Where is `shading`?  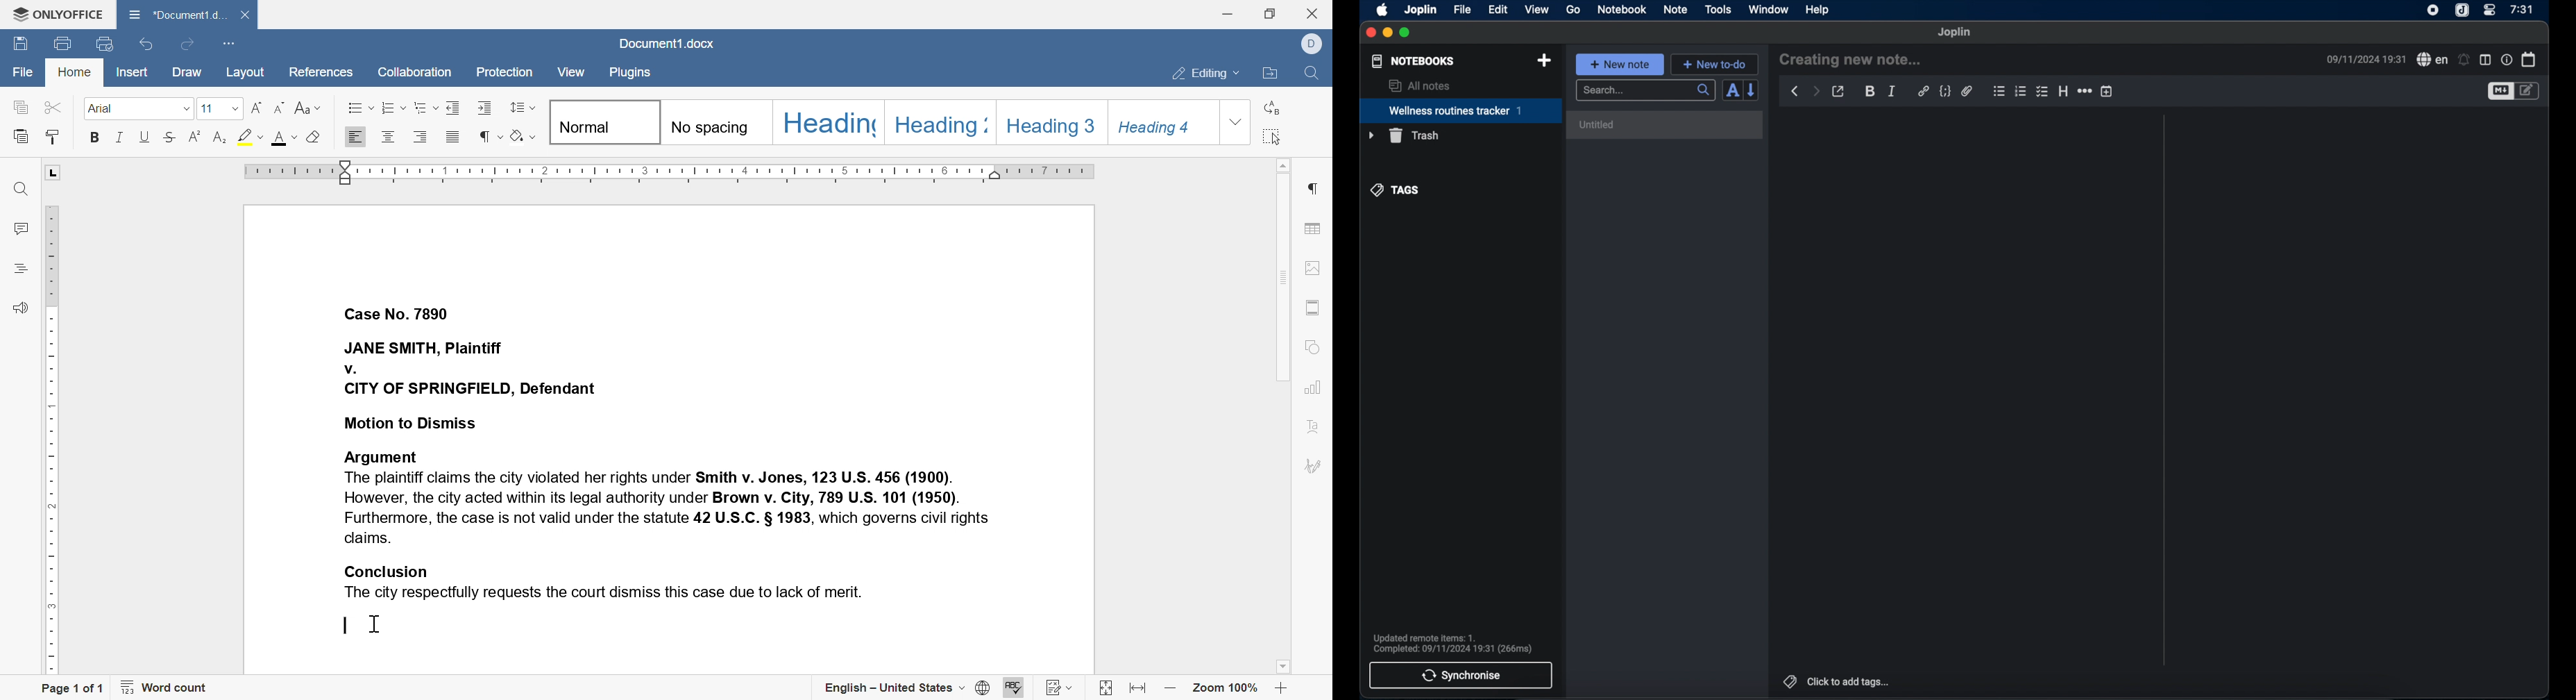 shading is located at coordinates (523, 135).